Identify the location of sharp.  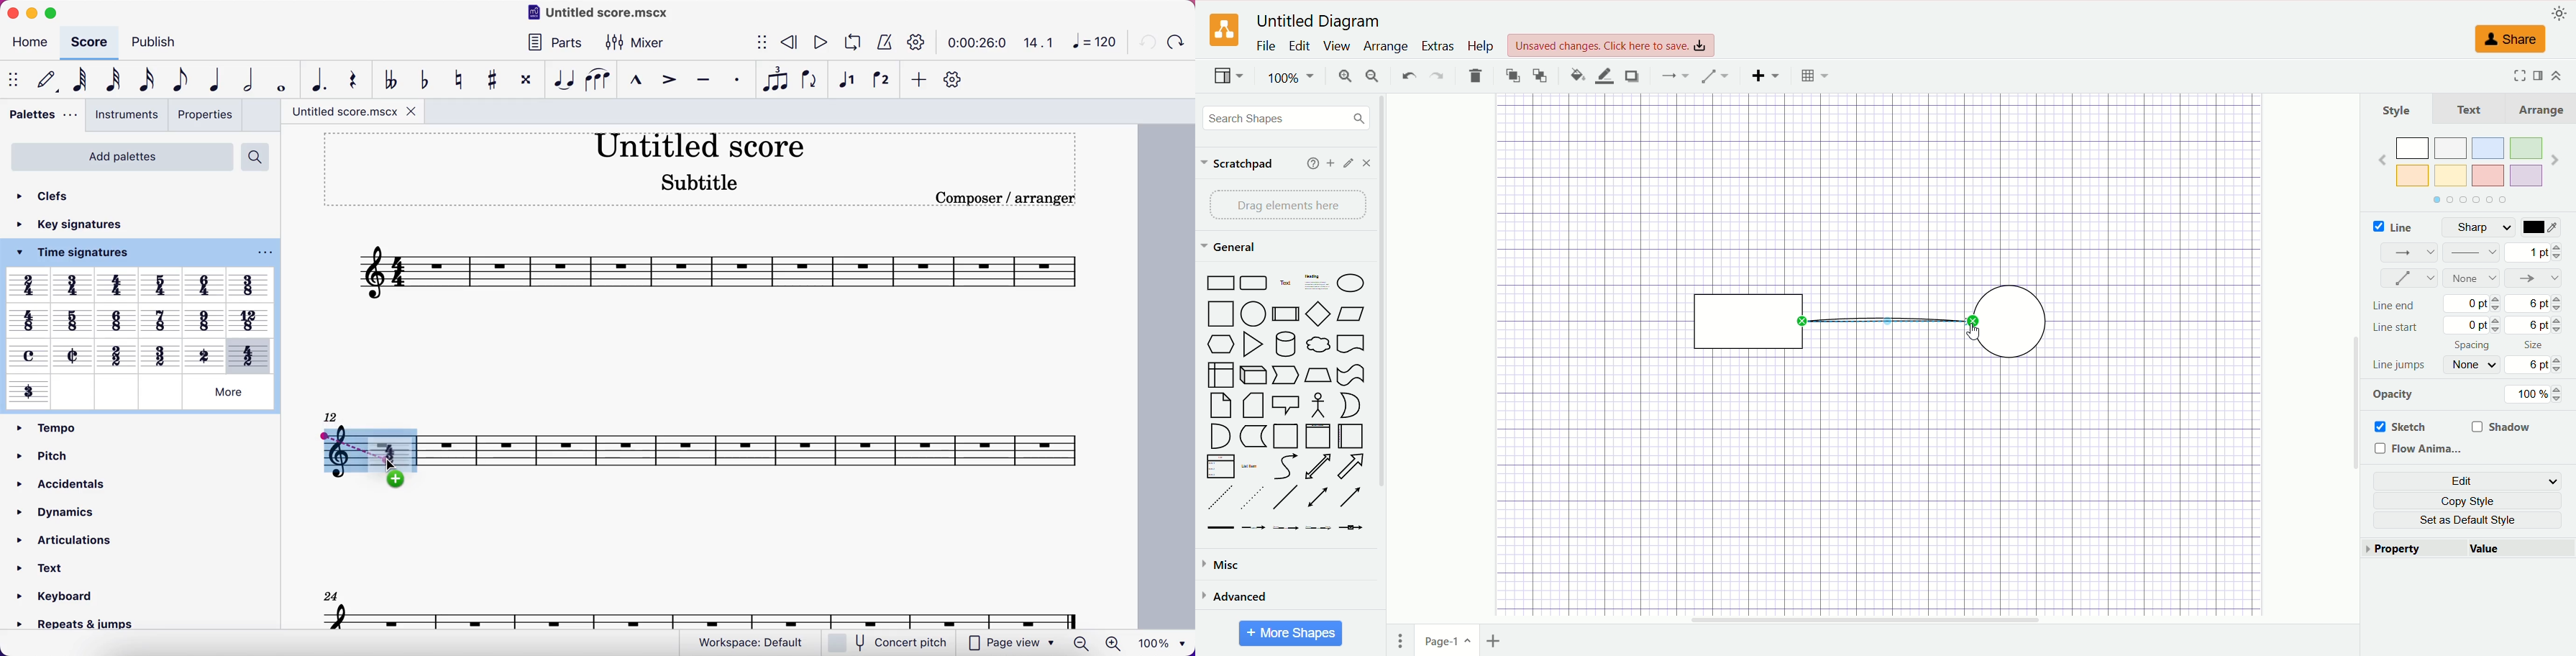
(2483, 228).